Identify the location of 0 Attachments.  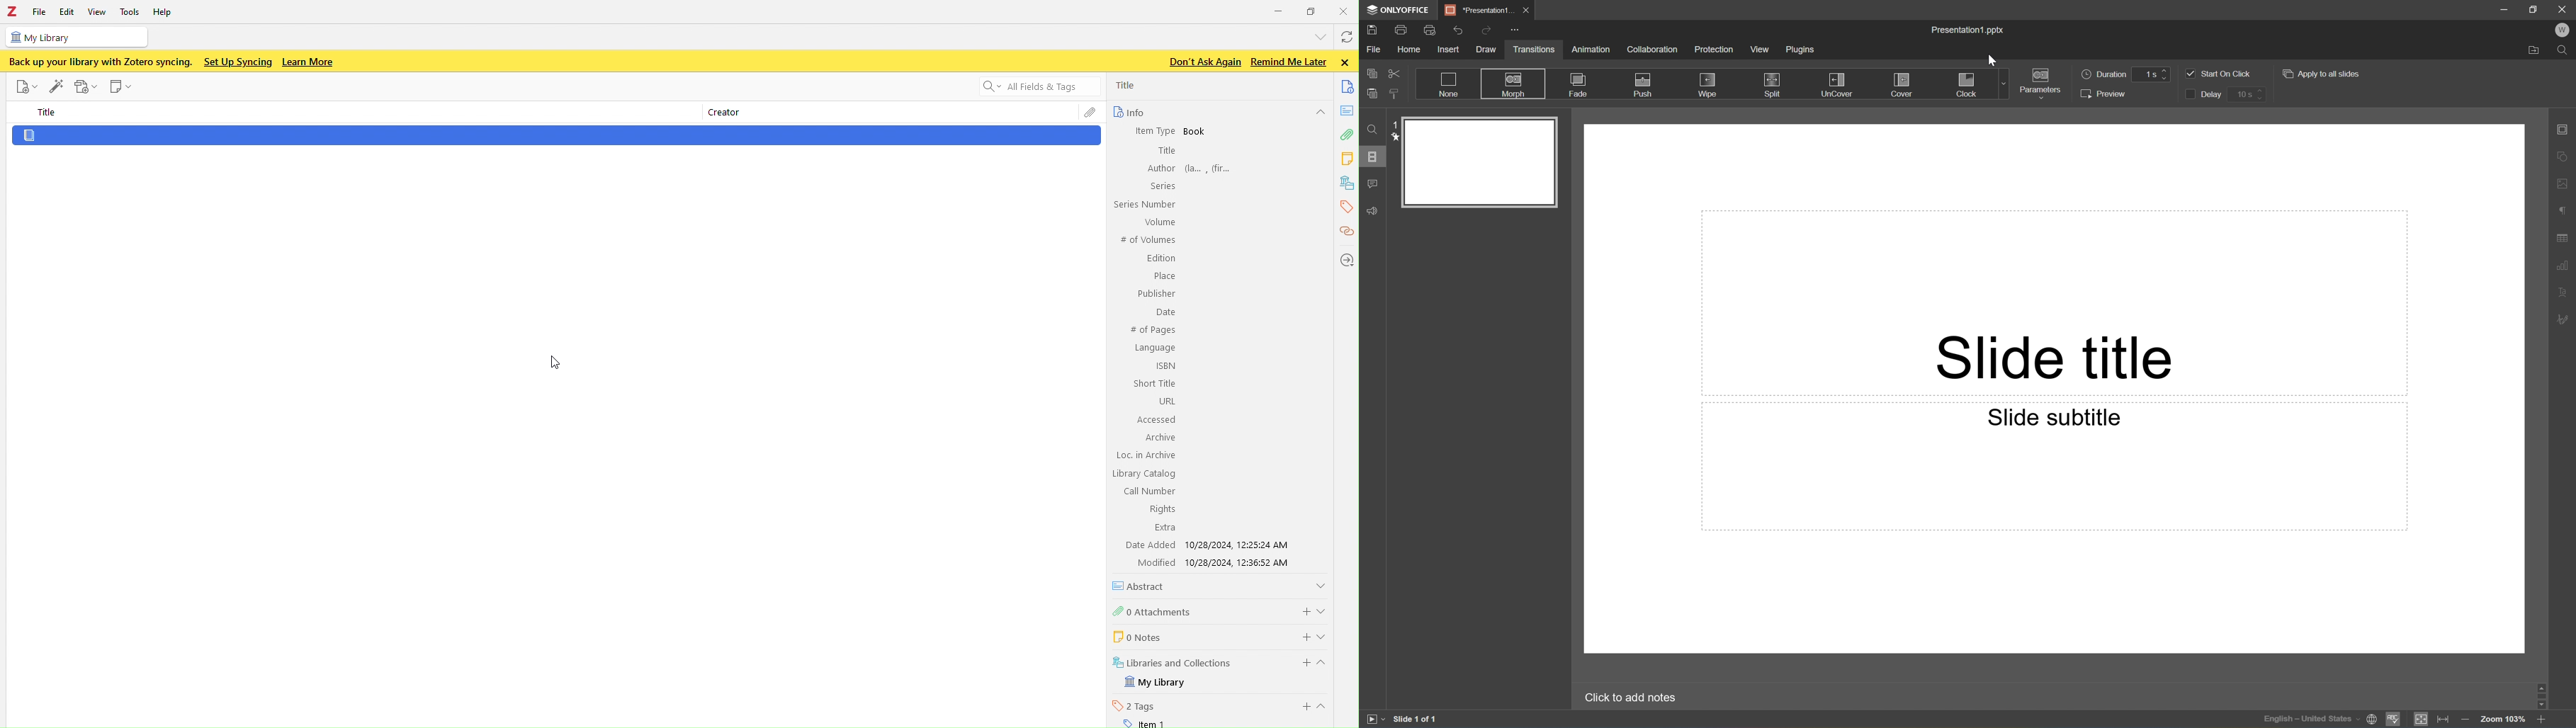
(1153, 610).